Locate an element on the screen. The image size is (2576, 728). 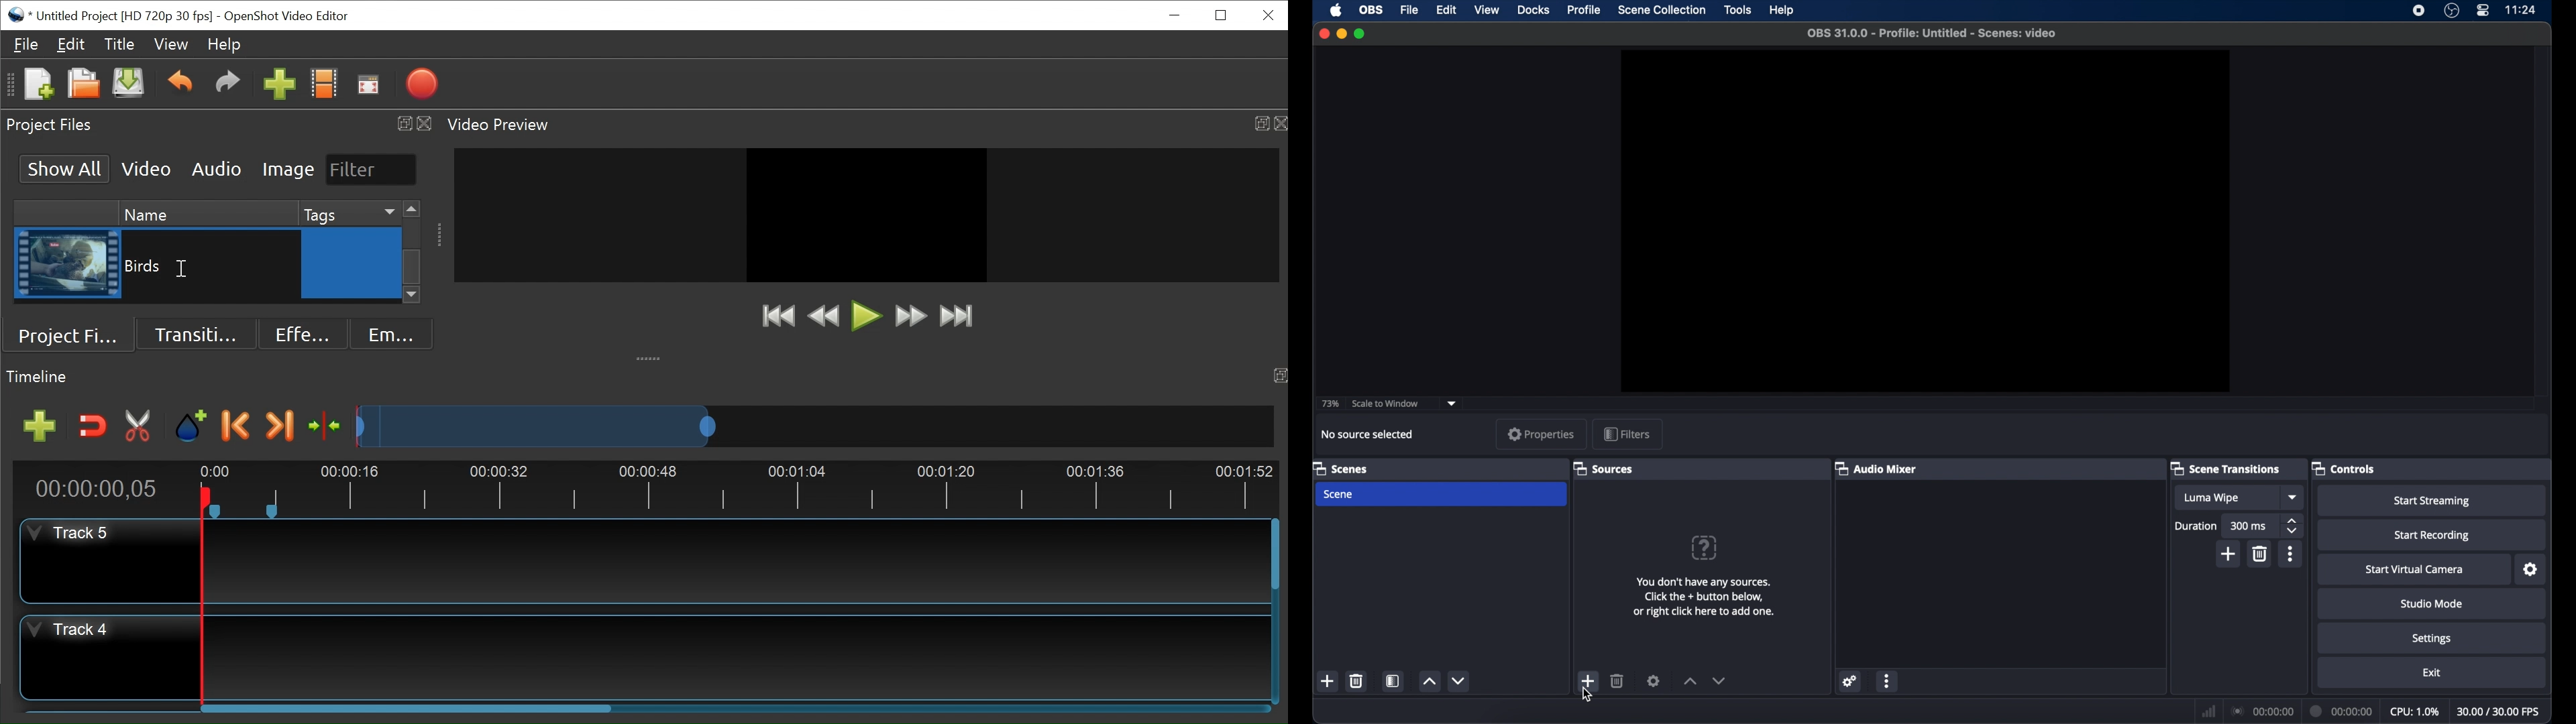
73% is located at coordinates (1330, 404).